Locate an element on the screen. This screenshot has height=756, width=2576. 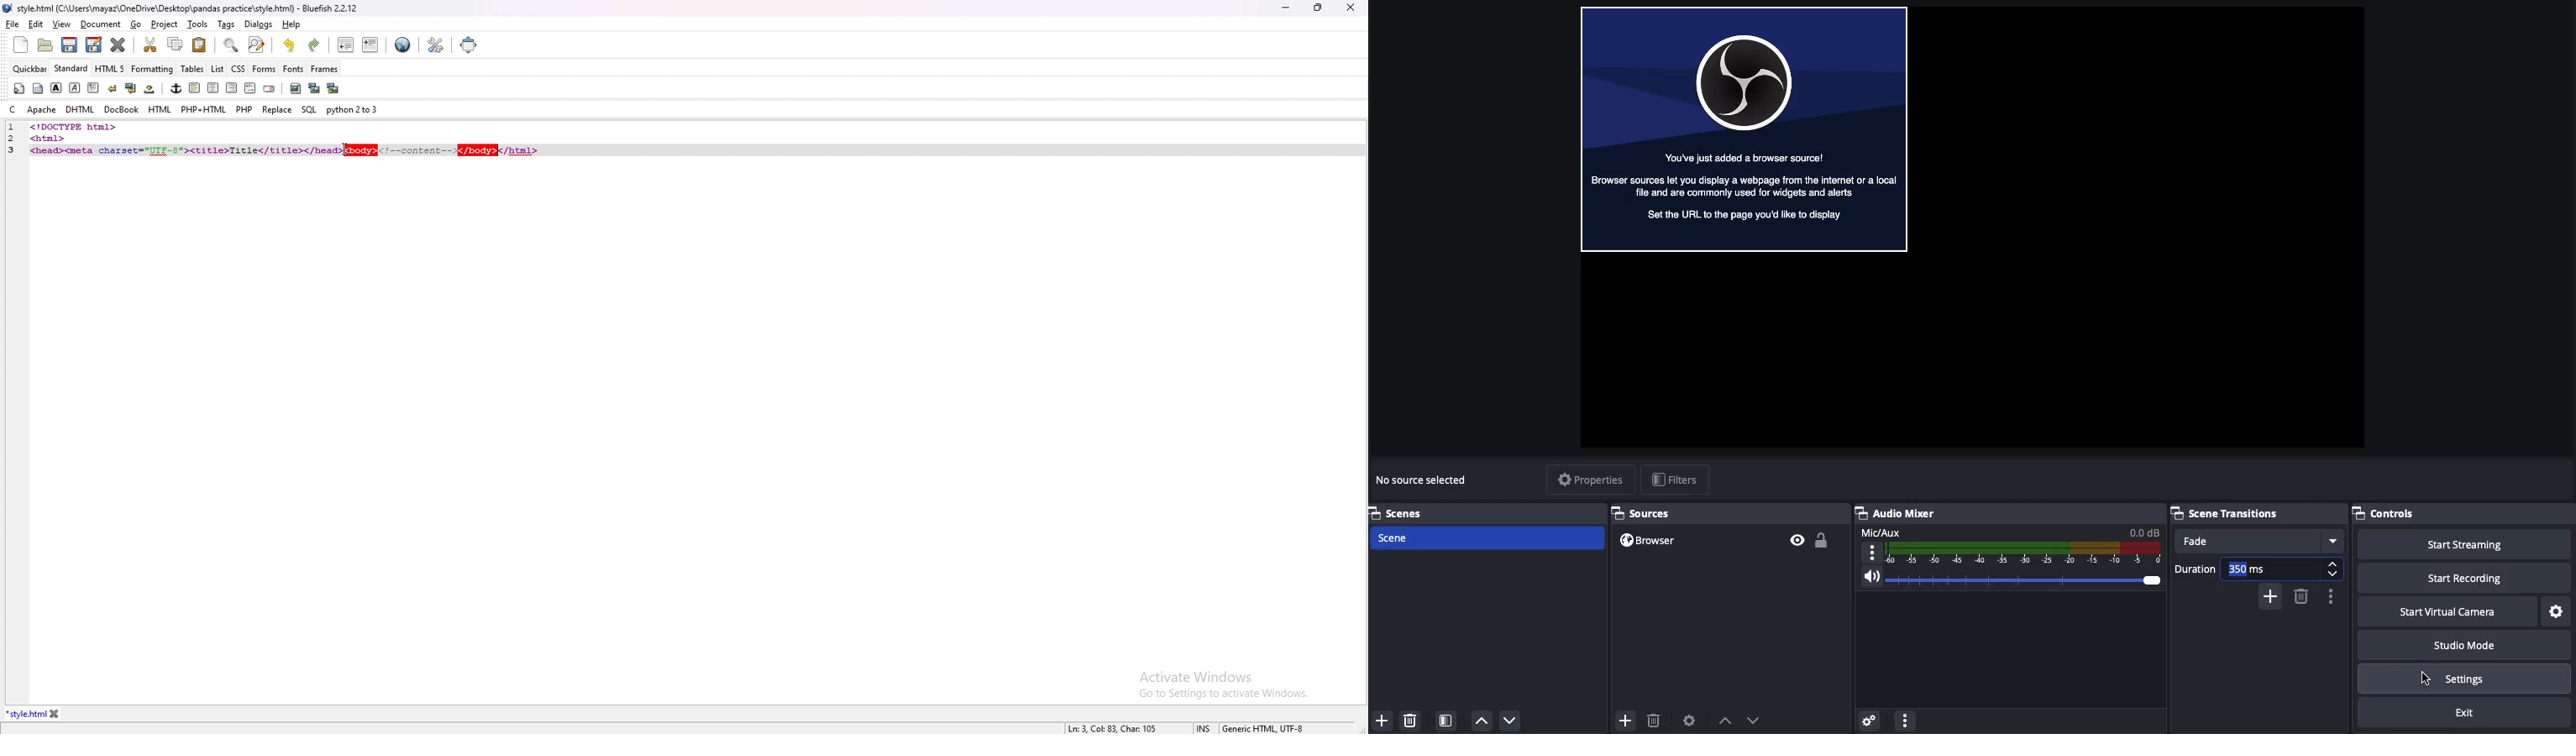
quickbar is located at coordinates (31, 68).